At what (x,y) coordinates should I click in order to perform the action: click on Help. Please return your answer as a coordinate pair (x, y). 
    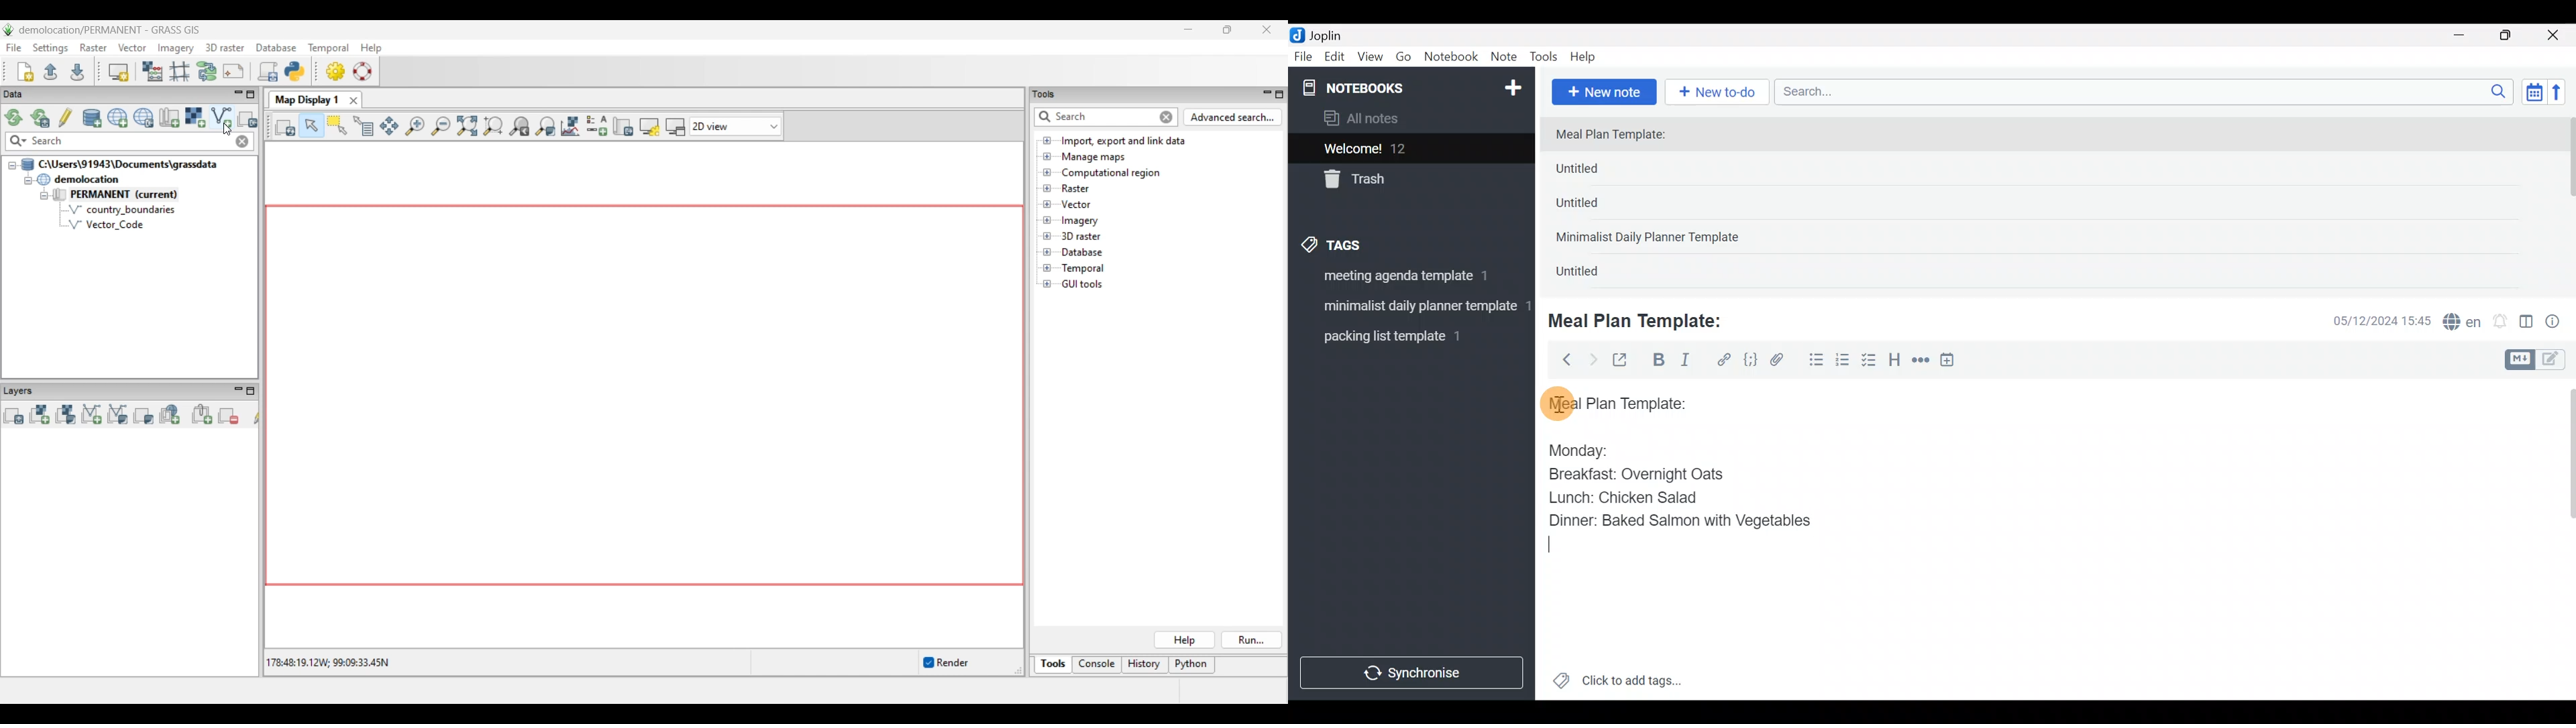
    Looking at the image, I should click on (1588, 54).